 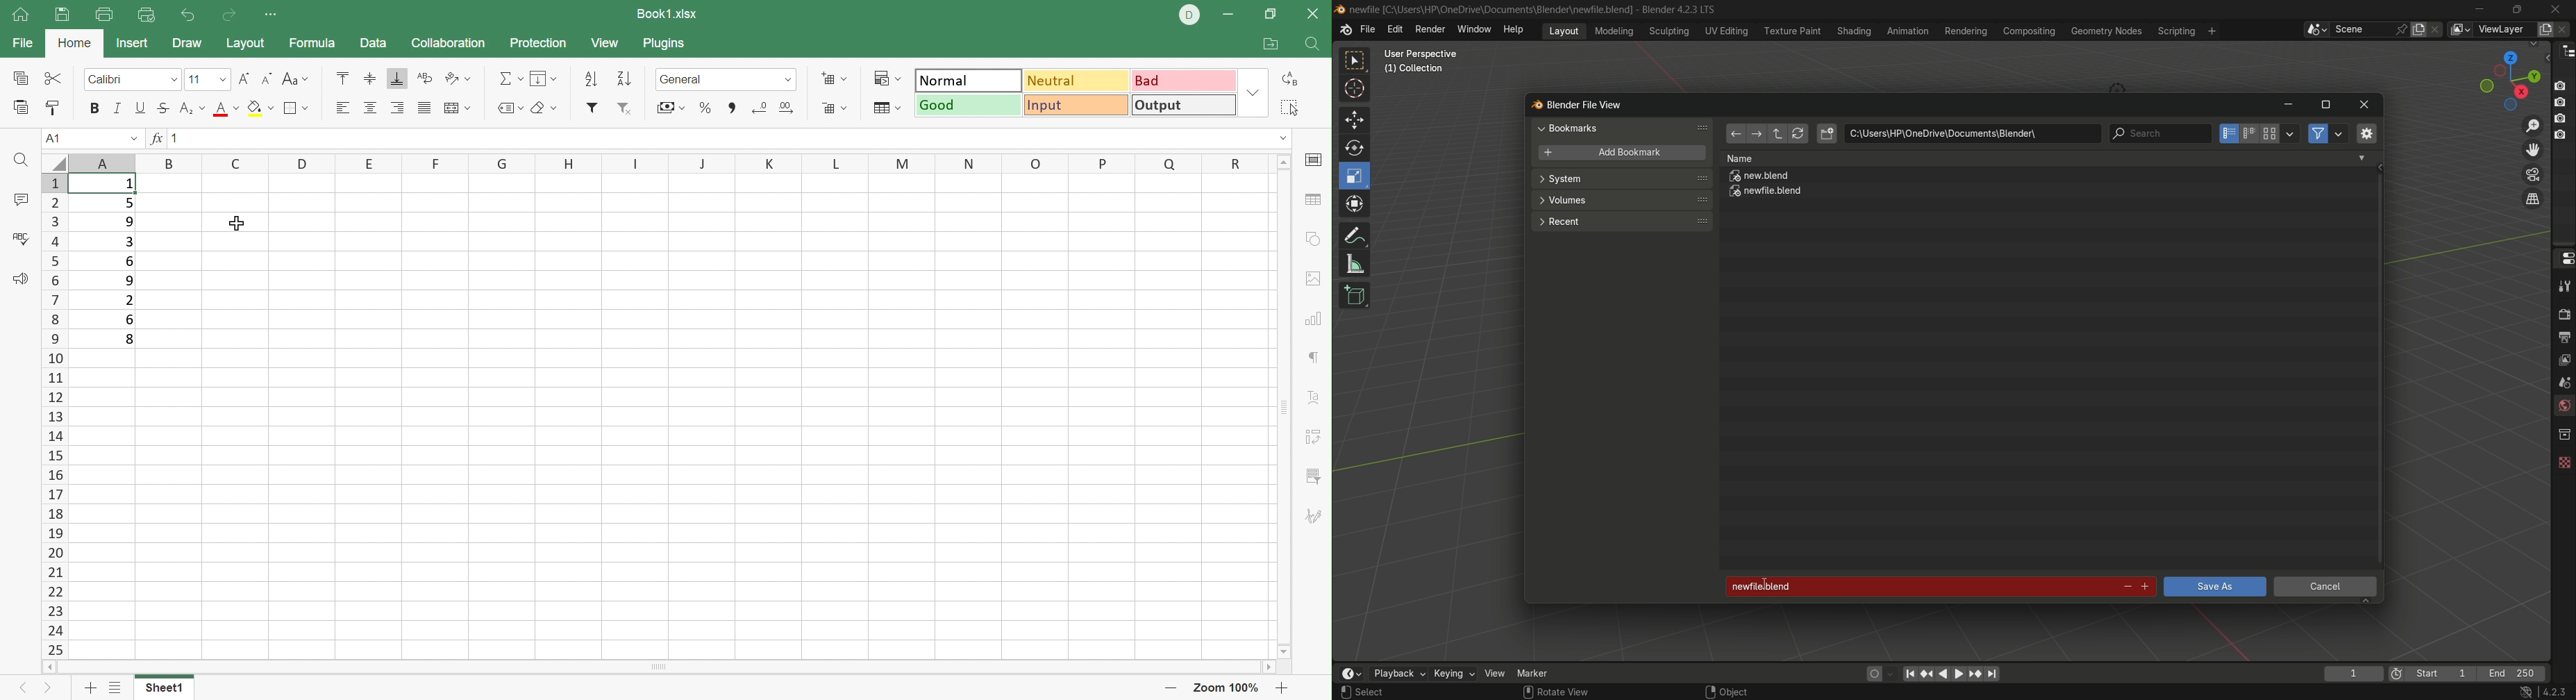 What do you see at coordinates (220, 80) in the screenshot?
I see `Drop Down` at bounding box center [220, 80].